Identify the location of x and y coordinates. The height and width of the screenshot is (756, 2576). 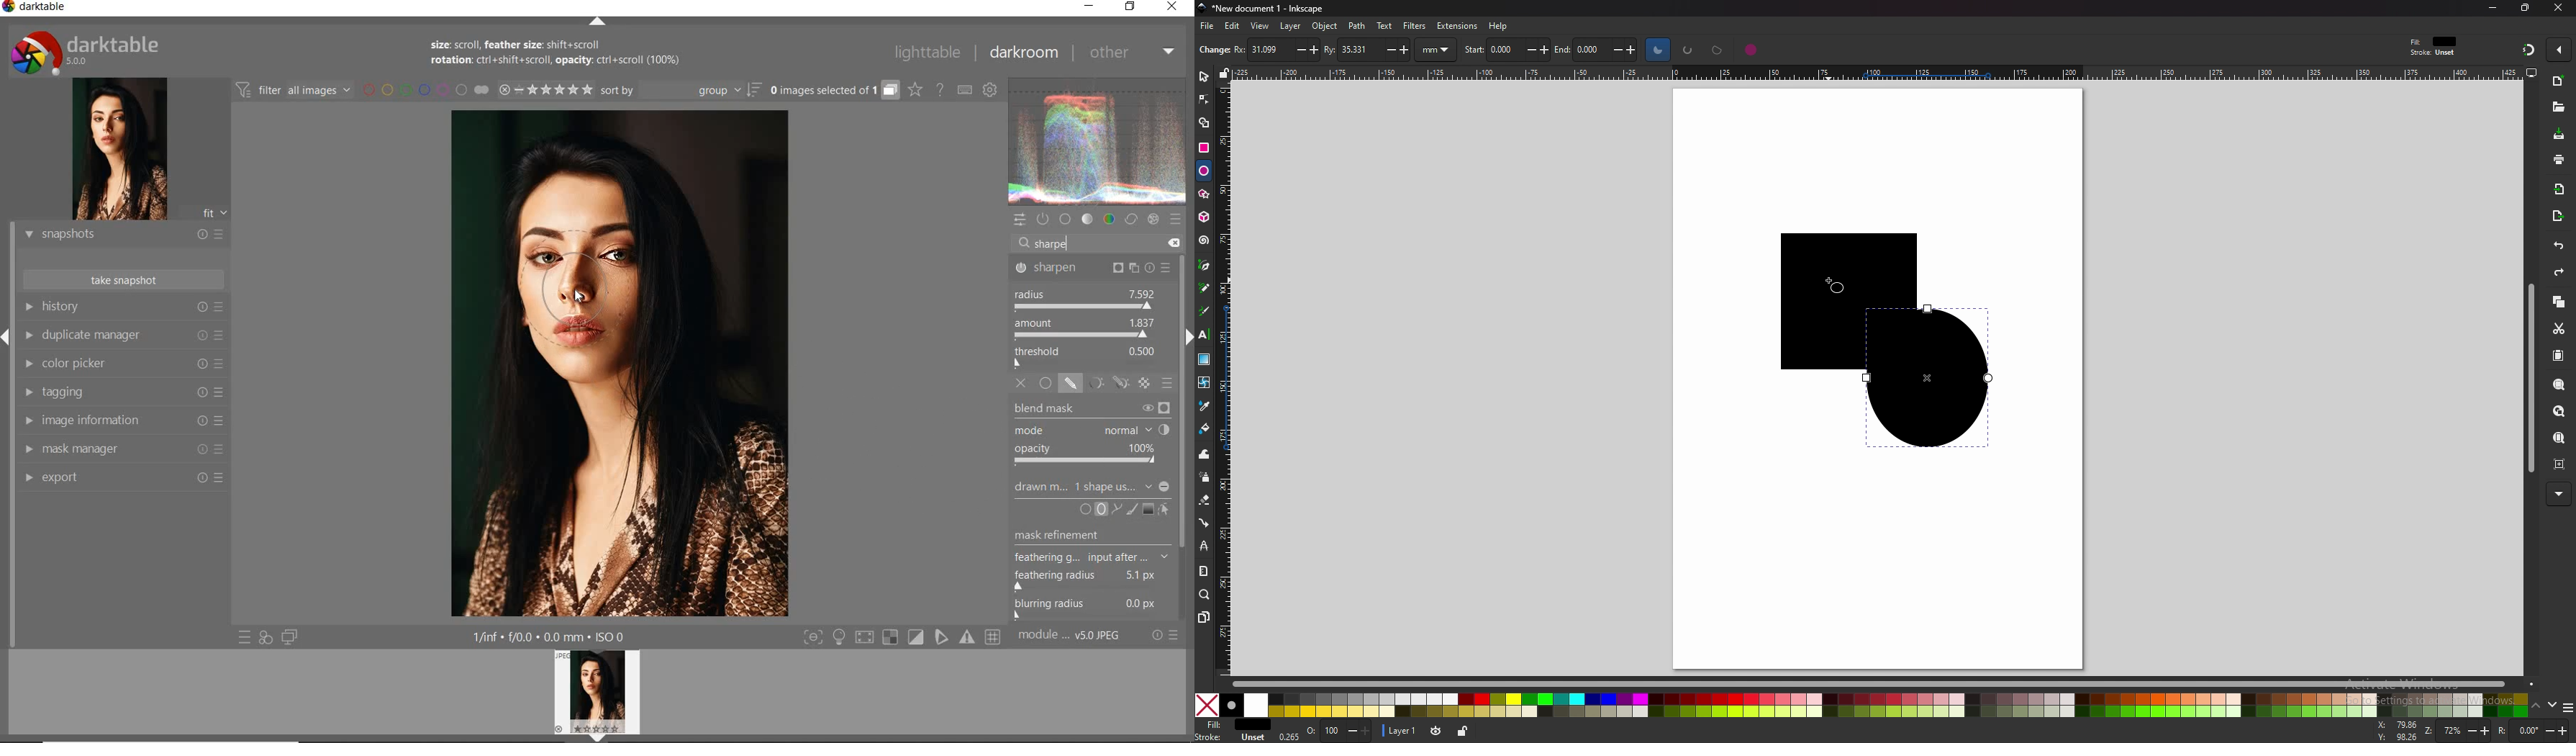
(2397, 730).